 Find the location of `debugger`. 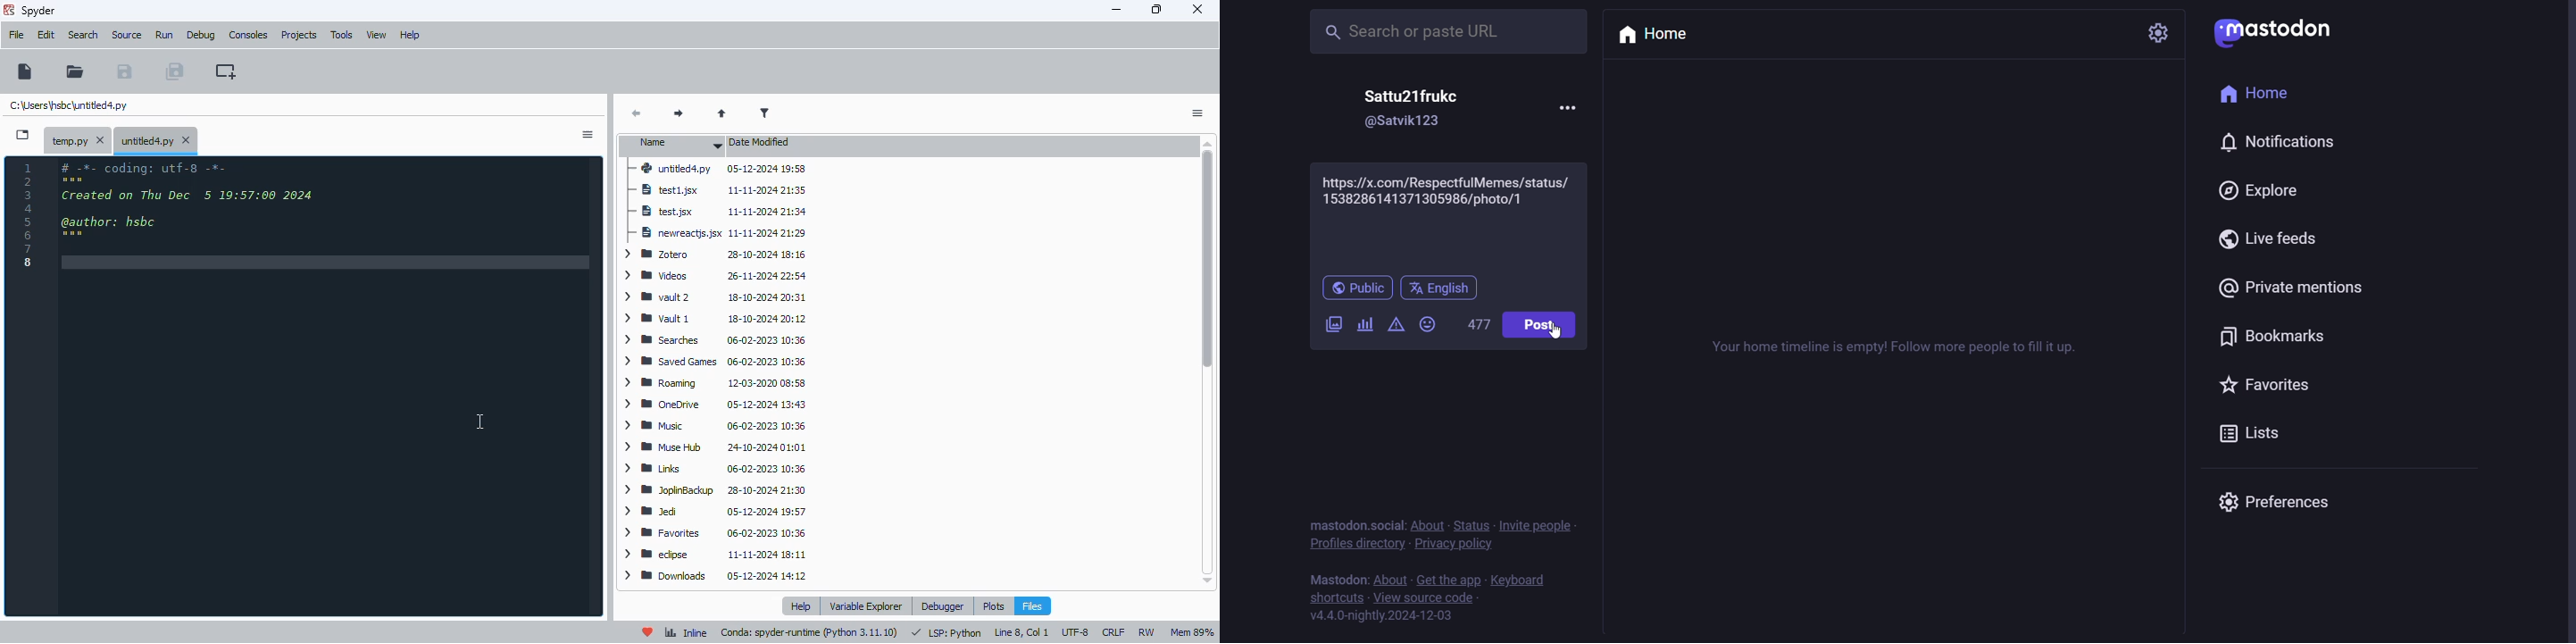

debugger is located at coordinates (943, 605).